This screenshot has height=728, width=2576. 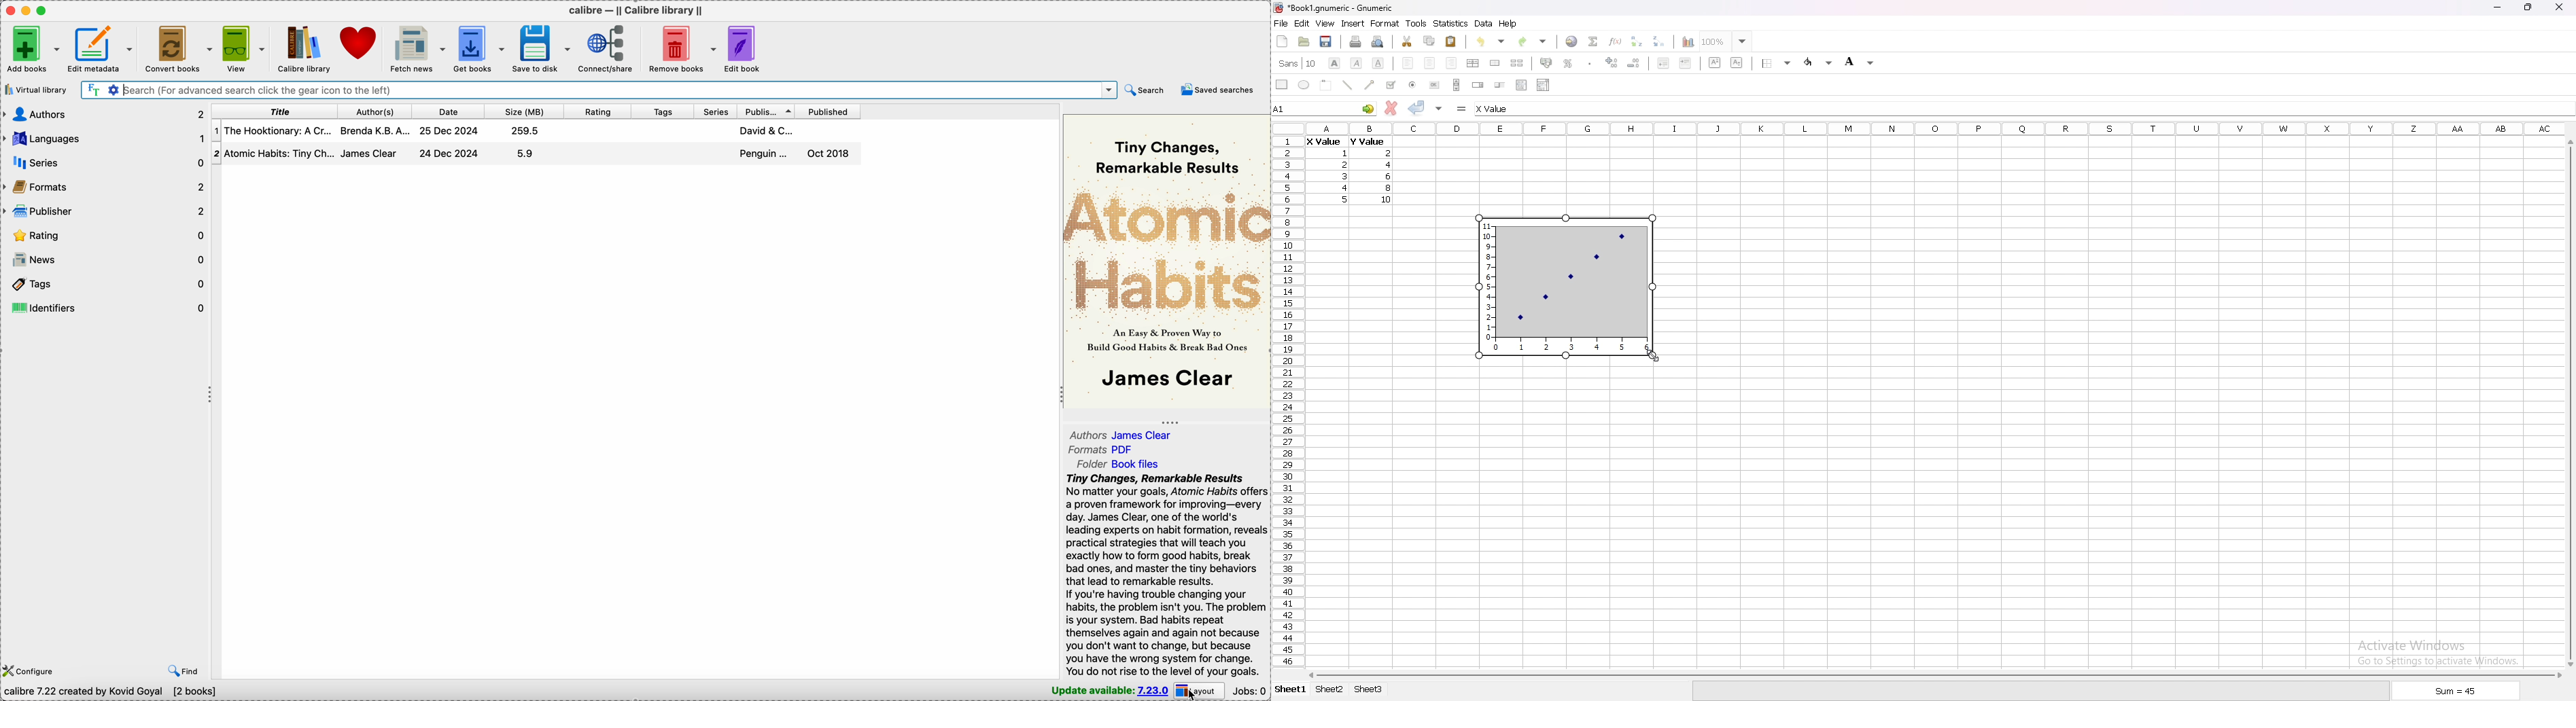 What do you see at coordinates (597, 112) in the screenshot?
I see `rating` at bounding box center [597, 112].